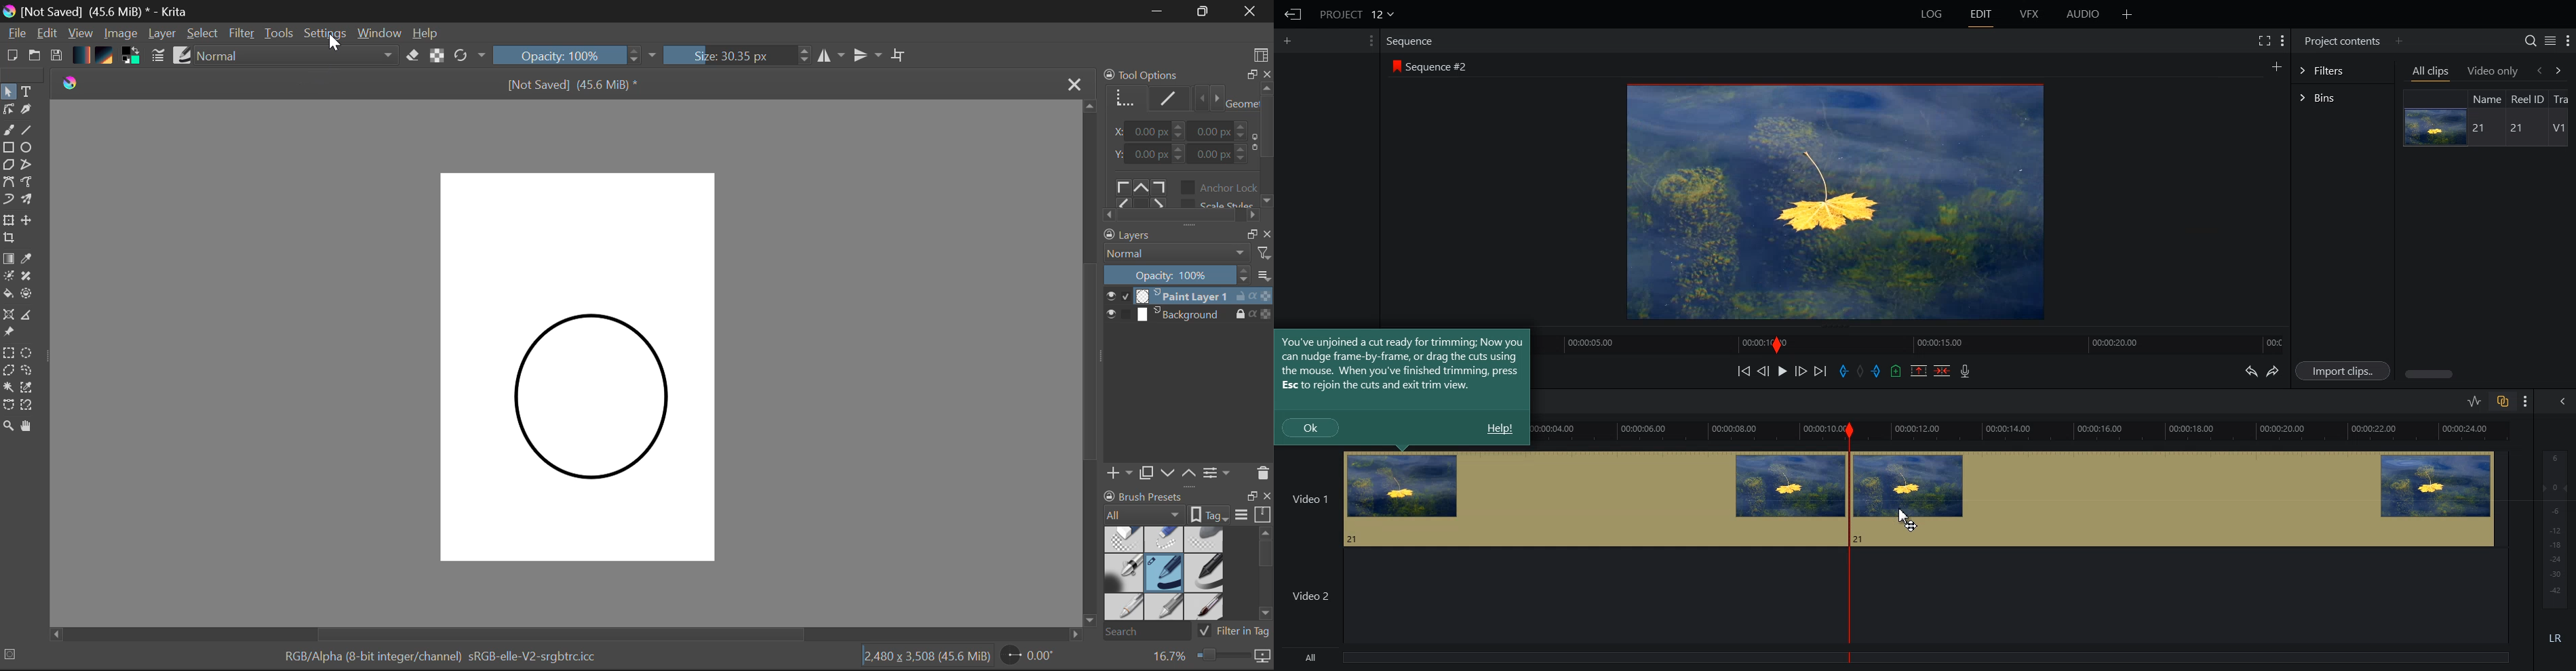 The image size is (2576, 672). What do you see at coordinates (2514, 128) in the screenshot?
I see `21` at bounding box center [2514, 128].